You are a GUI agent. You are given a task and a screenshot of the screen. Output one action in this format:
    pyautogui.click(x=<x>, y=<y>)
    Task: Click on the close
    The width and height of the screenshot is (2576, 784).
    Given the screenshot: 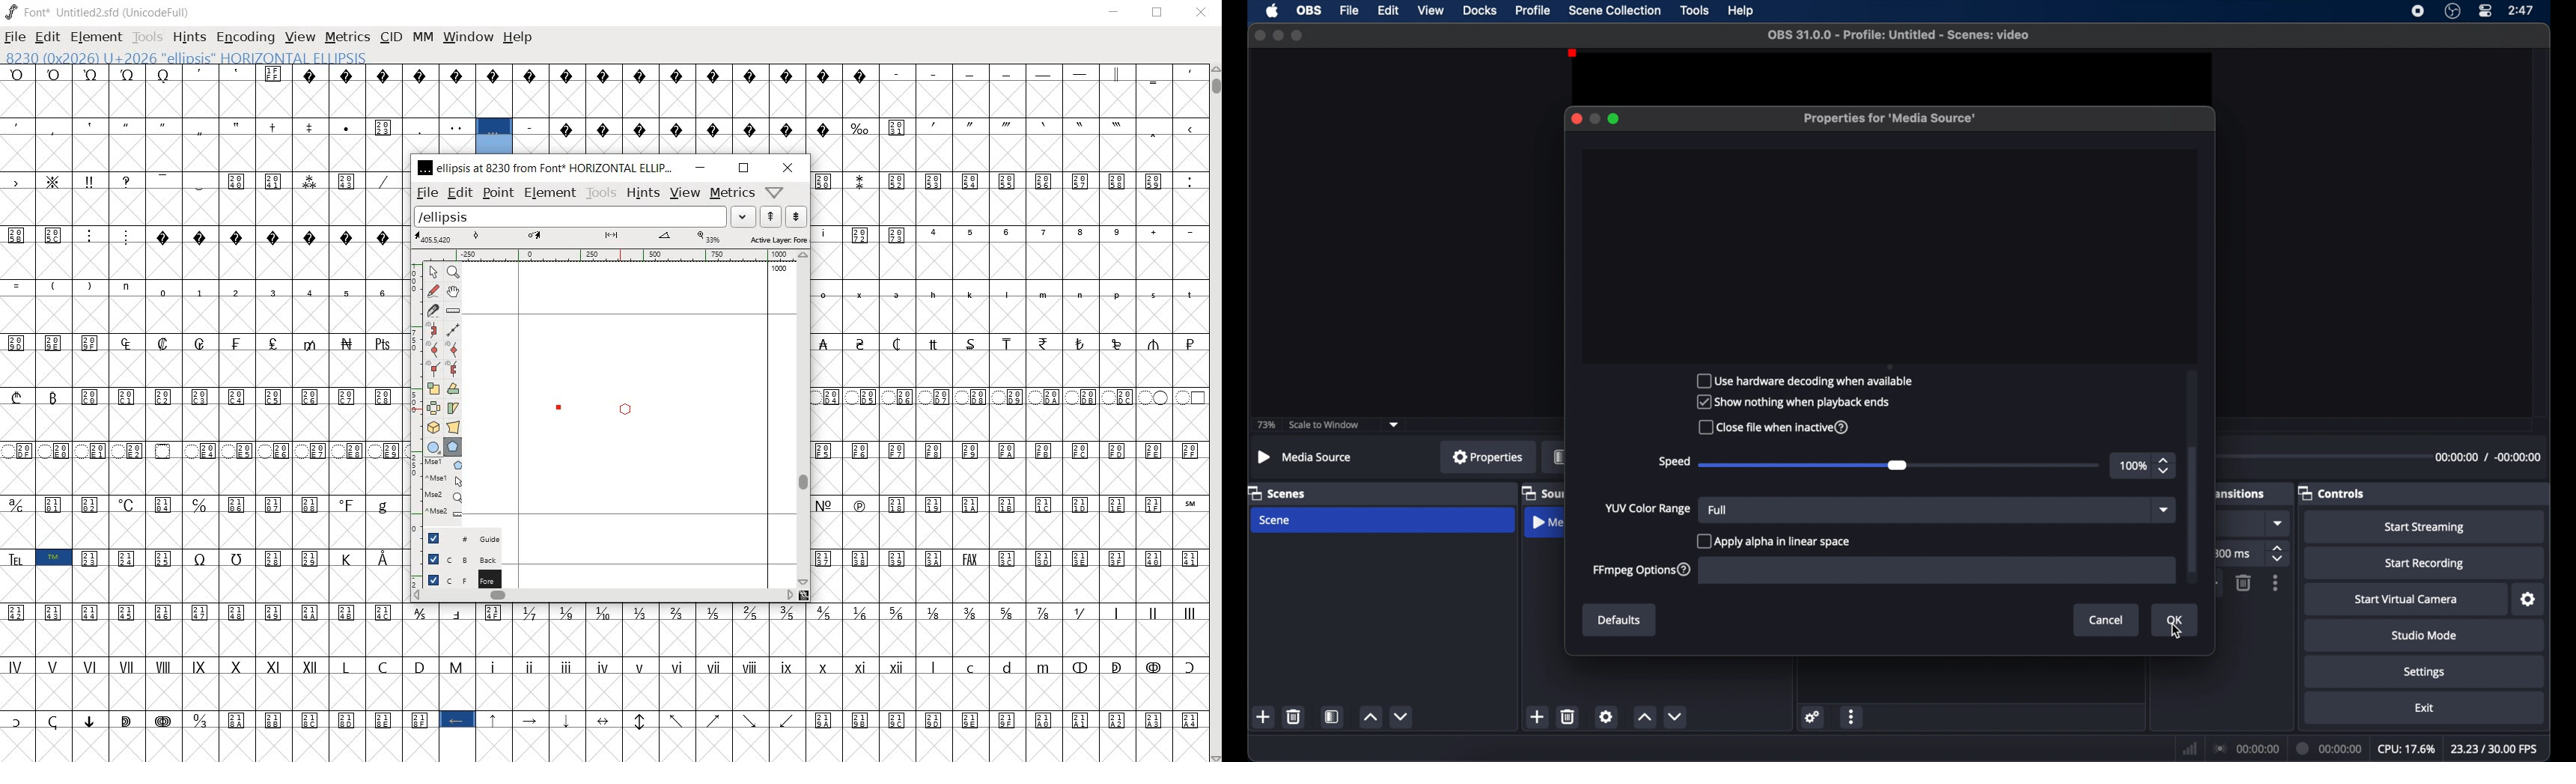 What is the action you would take?
    pyautogui.click(x=1259, y=35)
    